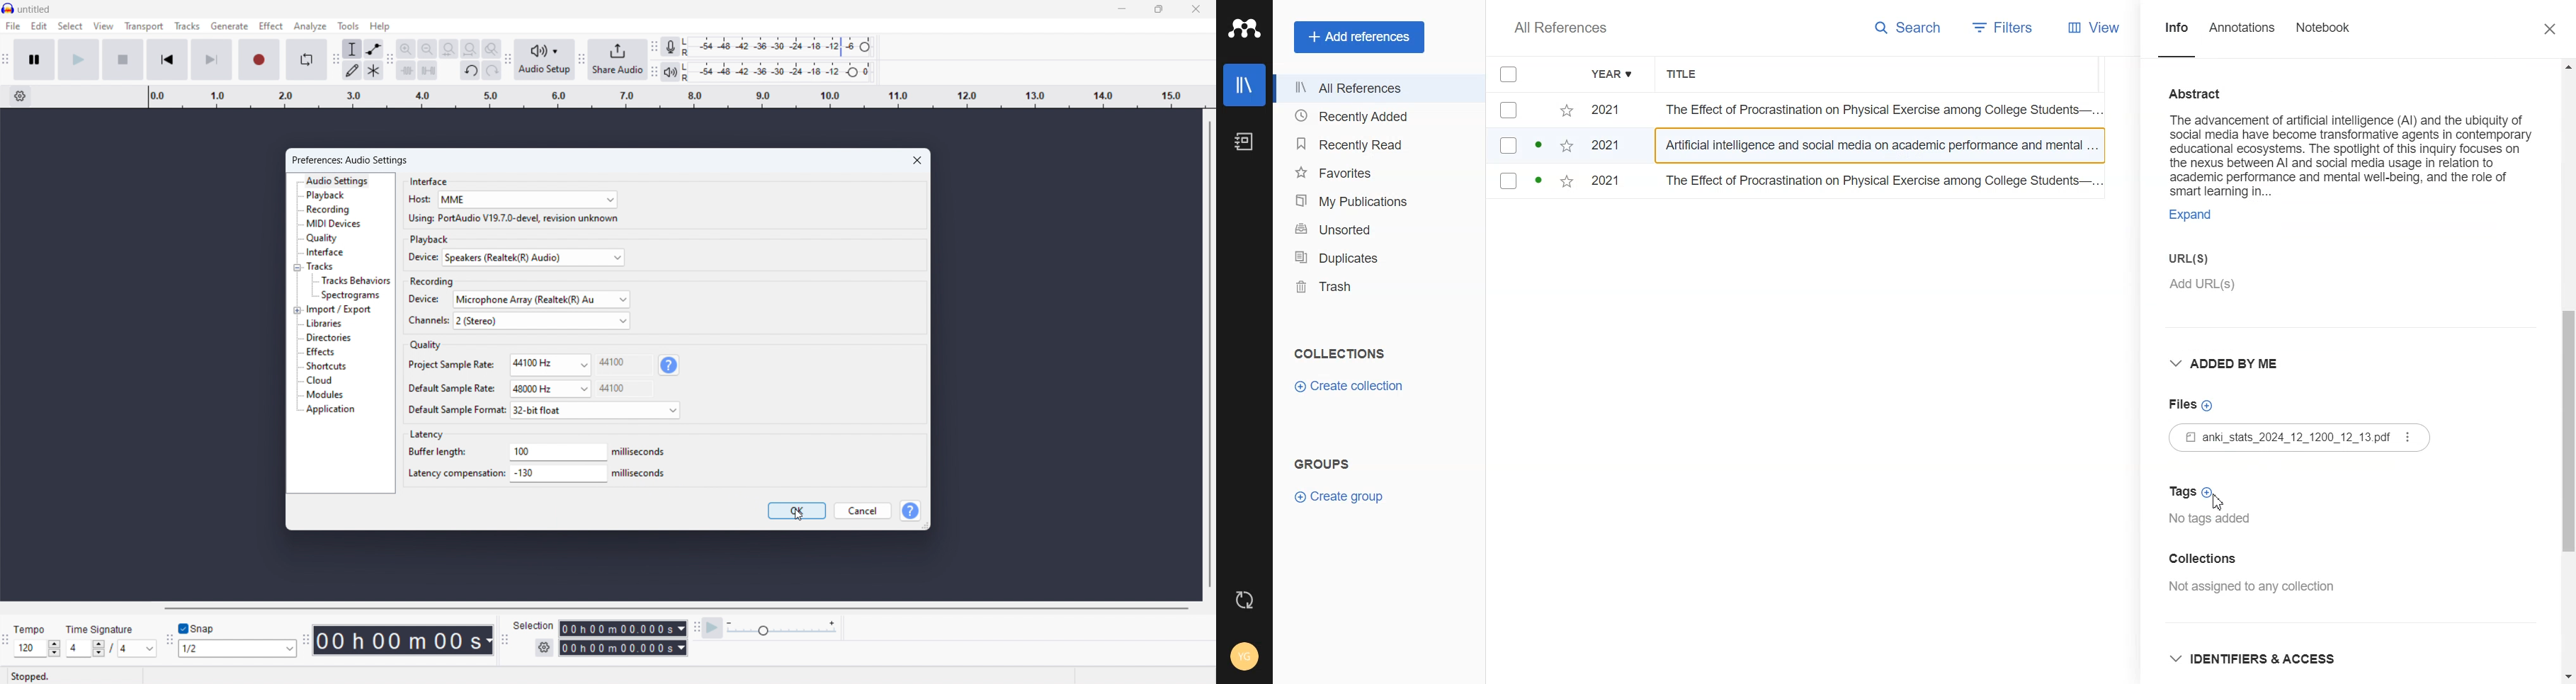  Describe the element at coordinates (1560, 28) in the screenshot. I see `All References` at that location.